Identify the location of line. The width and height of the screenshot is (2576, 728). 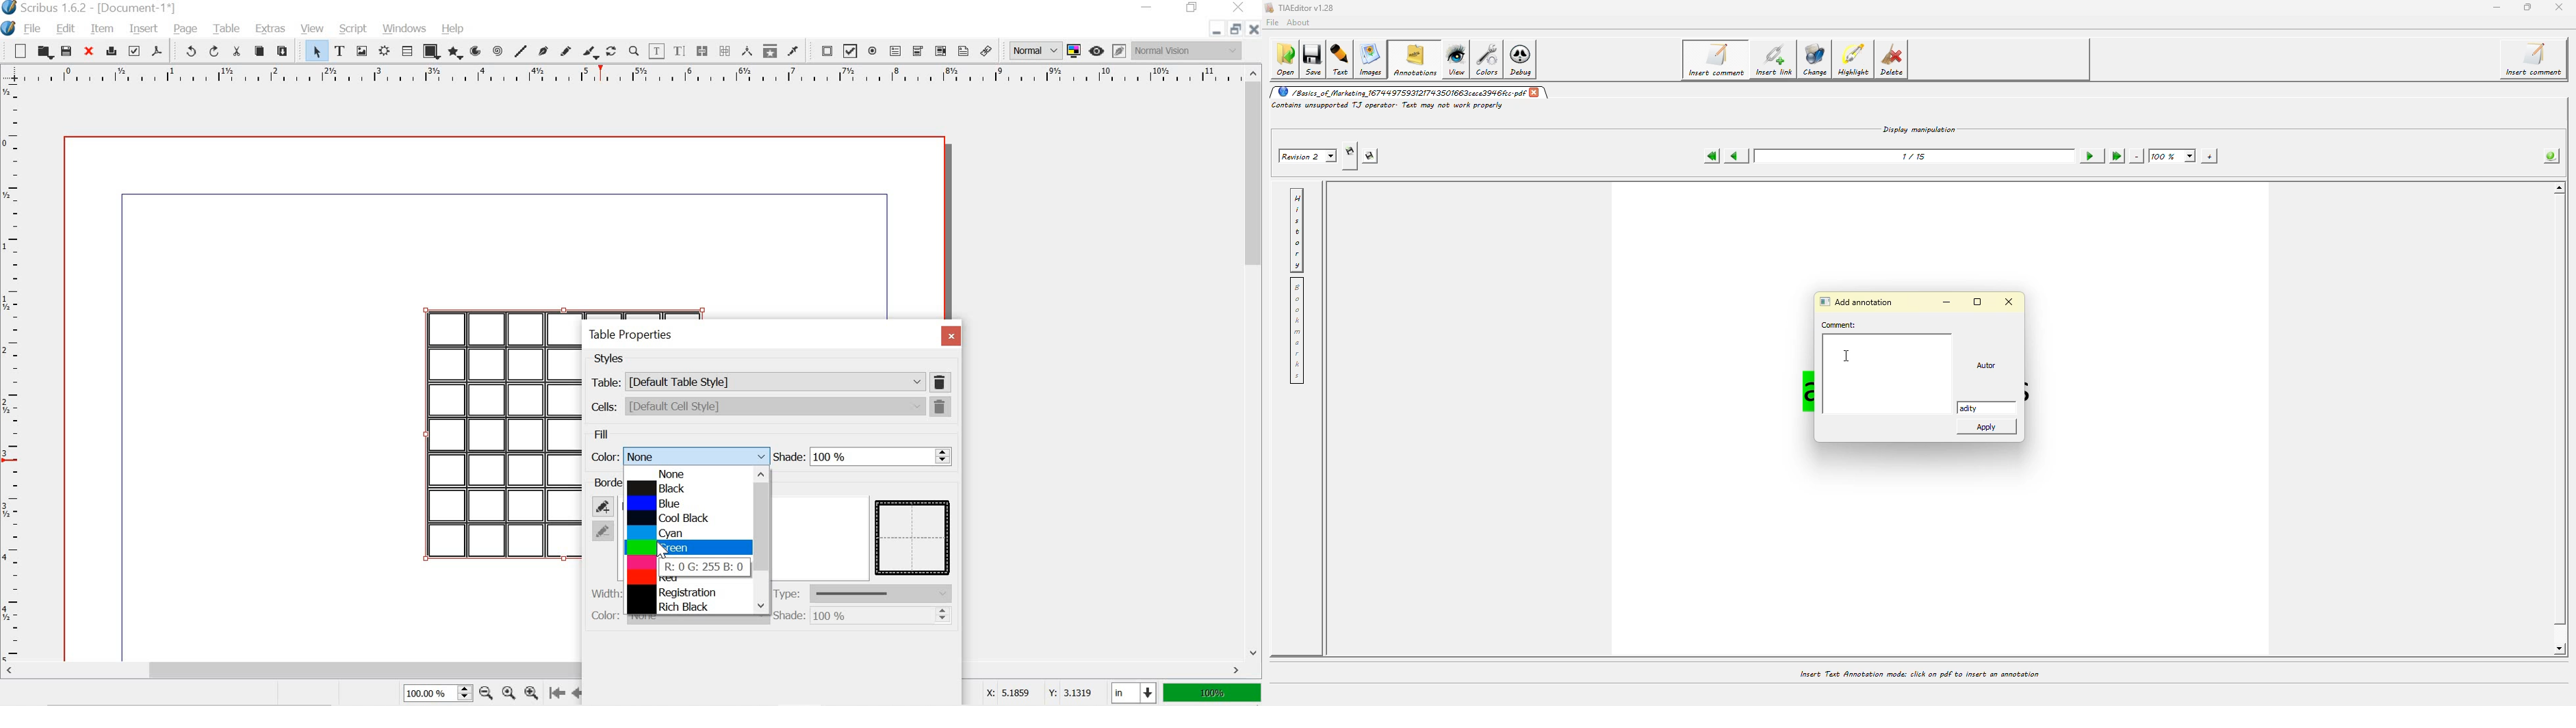
(522, 49).